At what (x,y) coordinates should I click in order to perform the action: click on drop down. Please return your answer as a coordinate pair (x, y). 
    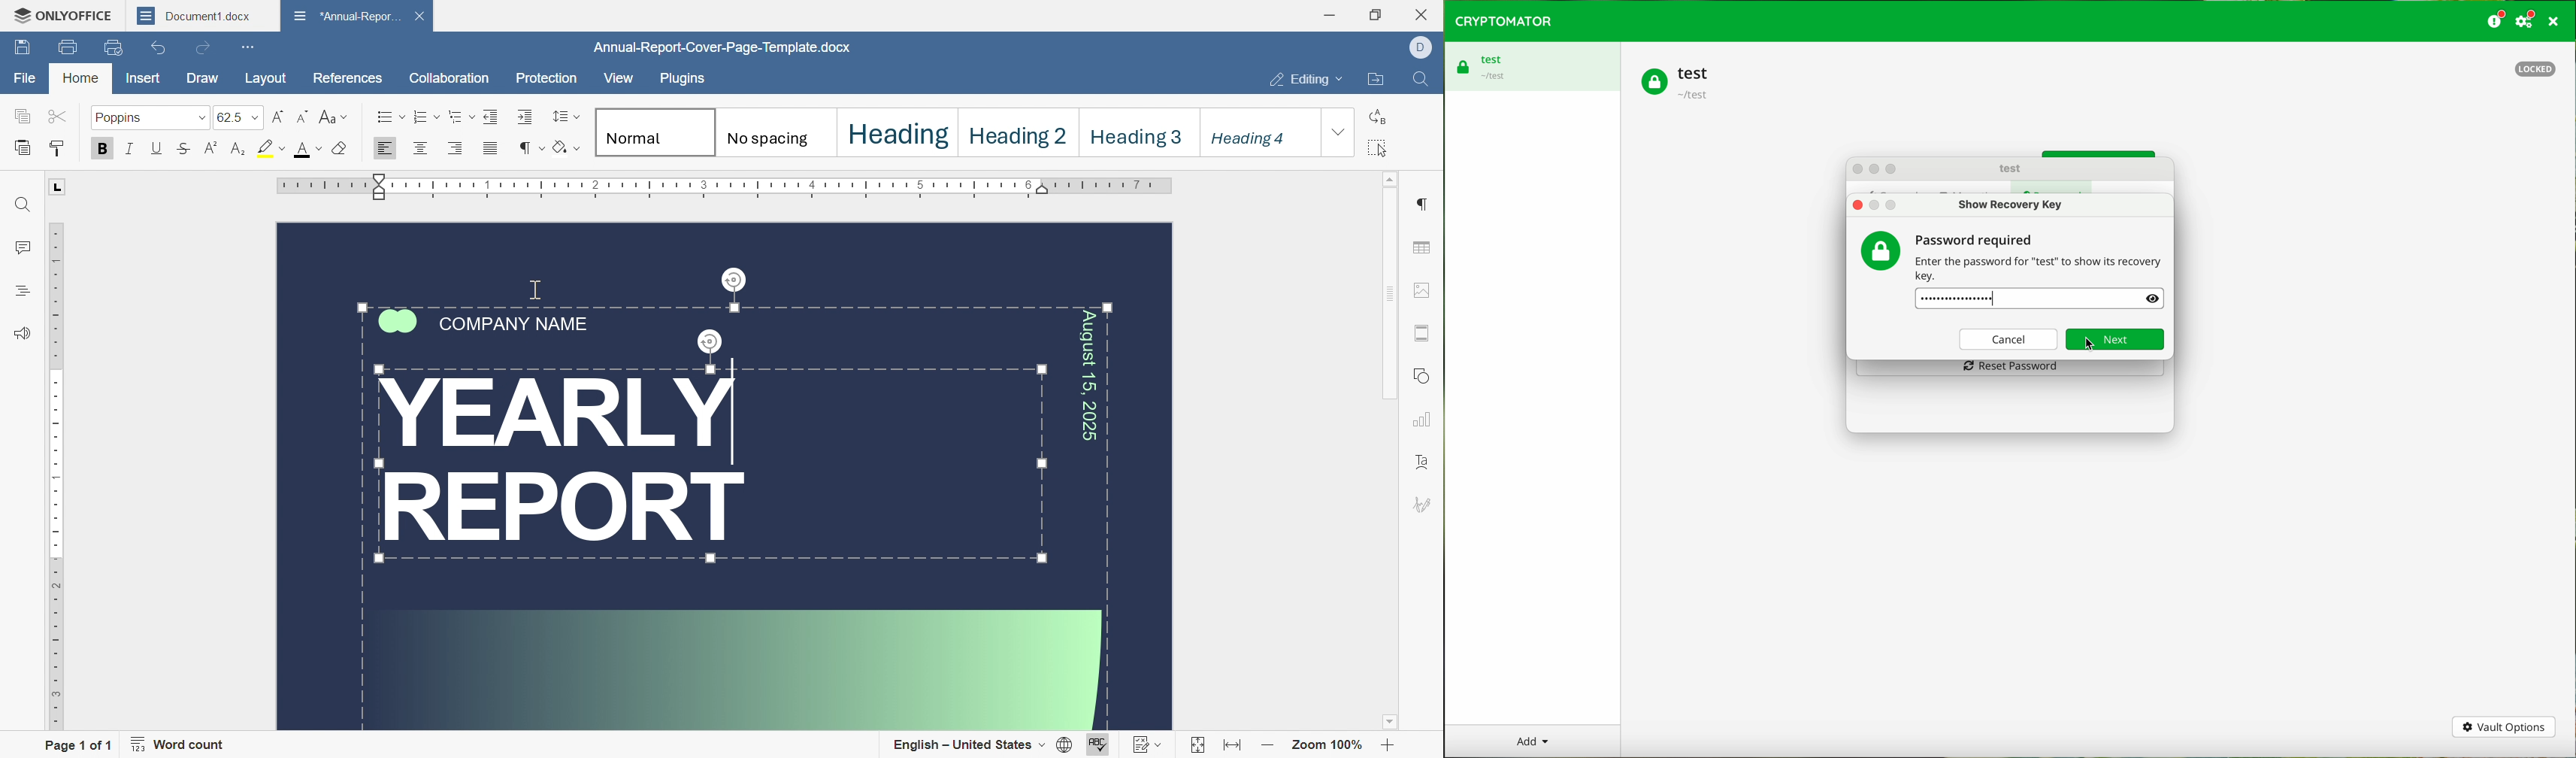
    Looking at the image, I should click on (1339, 133).